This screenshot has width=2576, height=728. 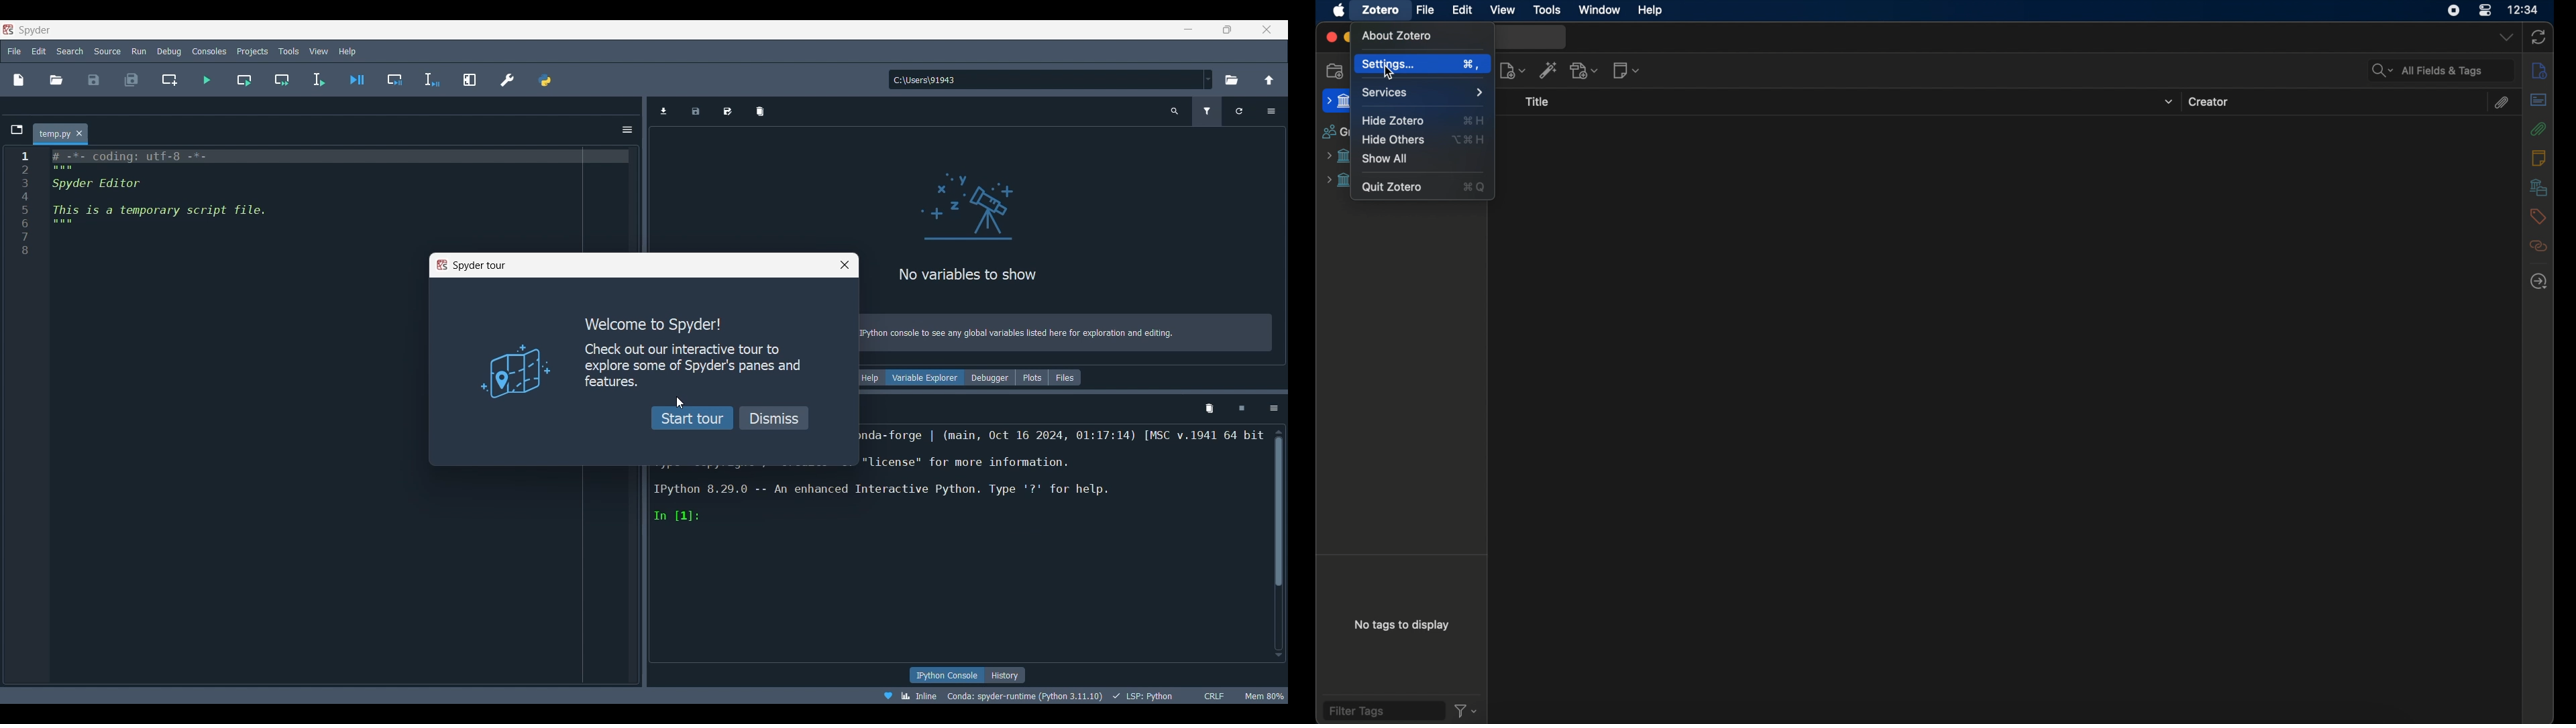 I want to click on hide zotero shortcut, so click(x=1474, y=120).